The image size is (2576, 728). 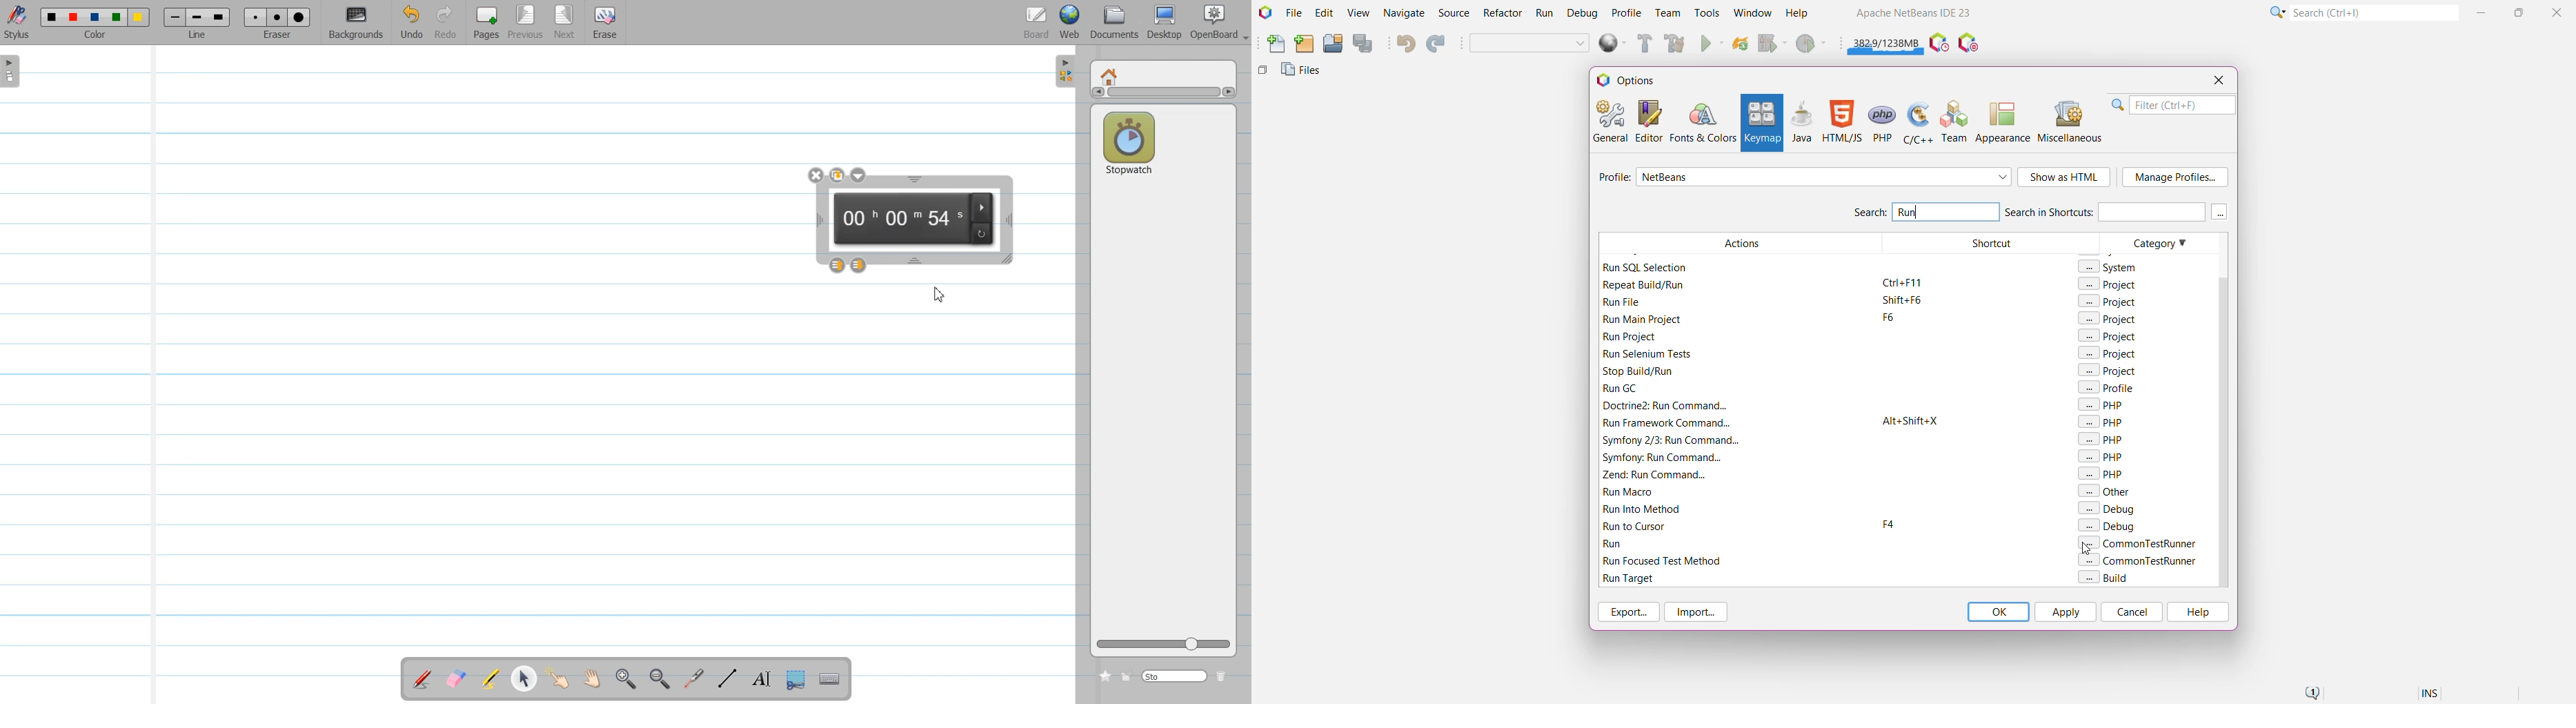 What do you see at coordinates (2276, 12) in the screenshot?
I see `Click or press Shift+F10 for Category Selection` at bounding box center [2276, 12].